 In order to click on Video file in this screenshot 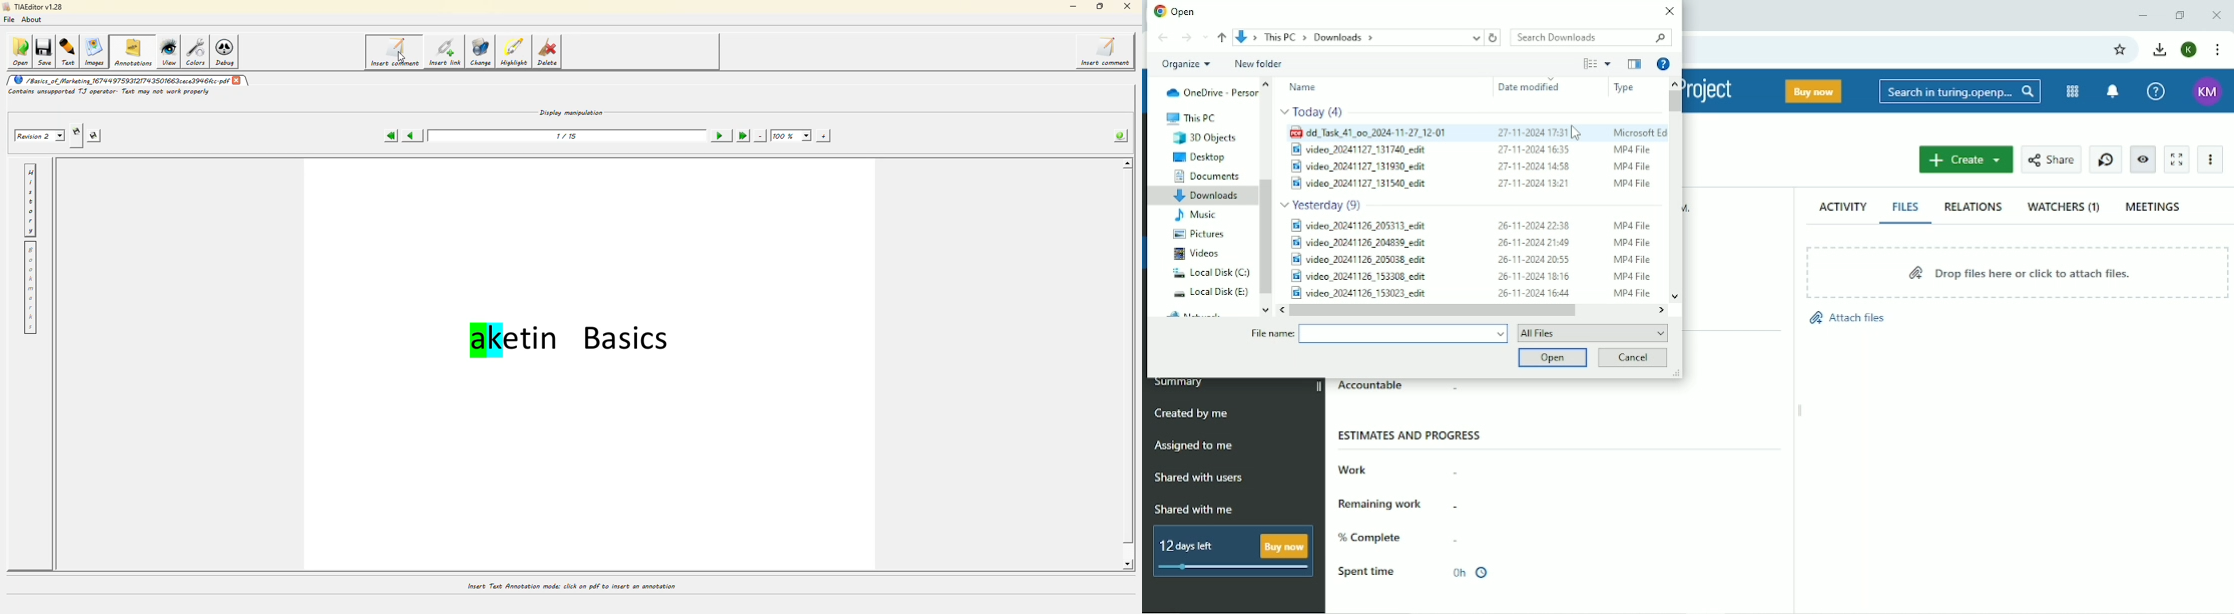, I will do `click(1469, 260)`.